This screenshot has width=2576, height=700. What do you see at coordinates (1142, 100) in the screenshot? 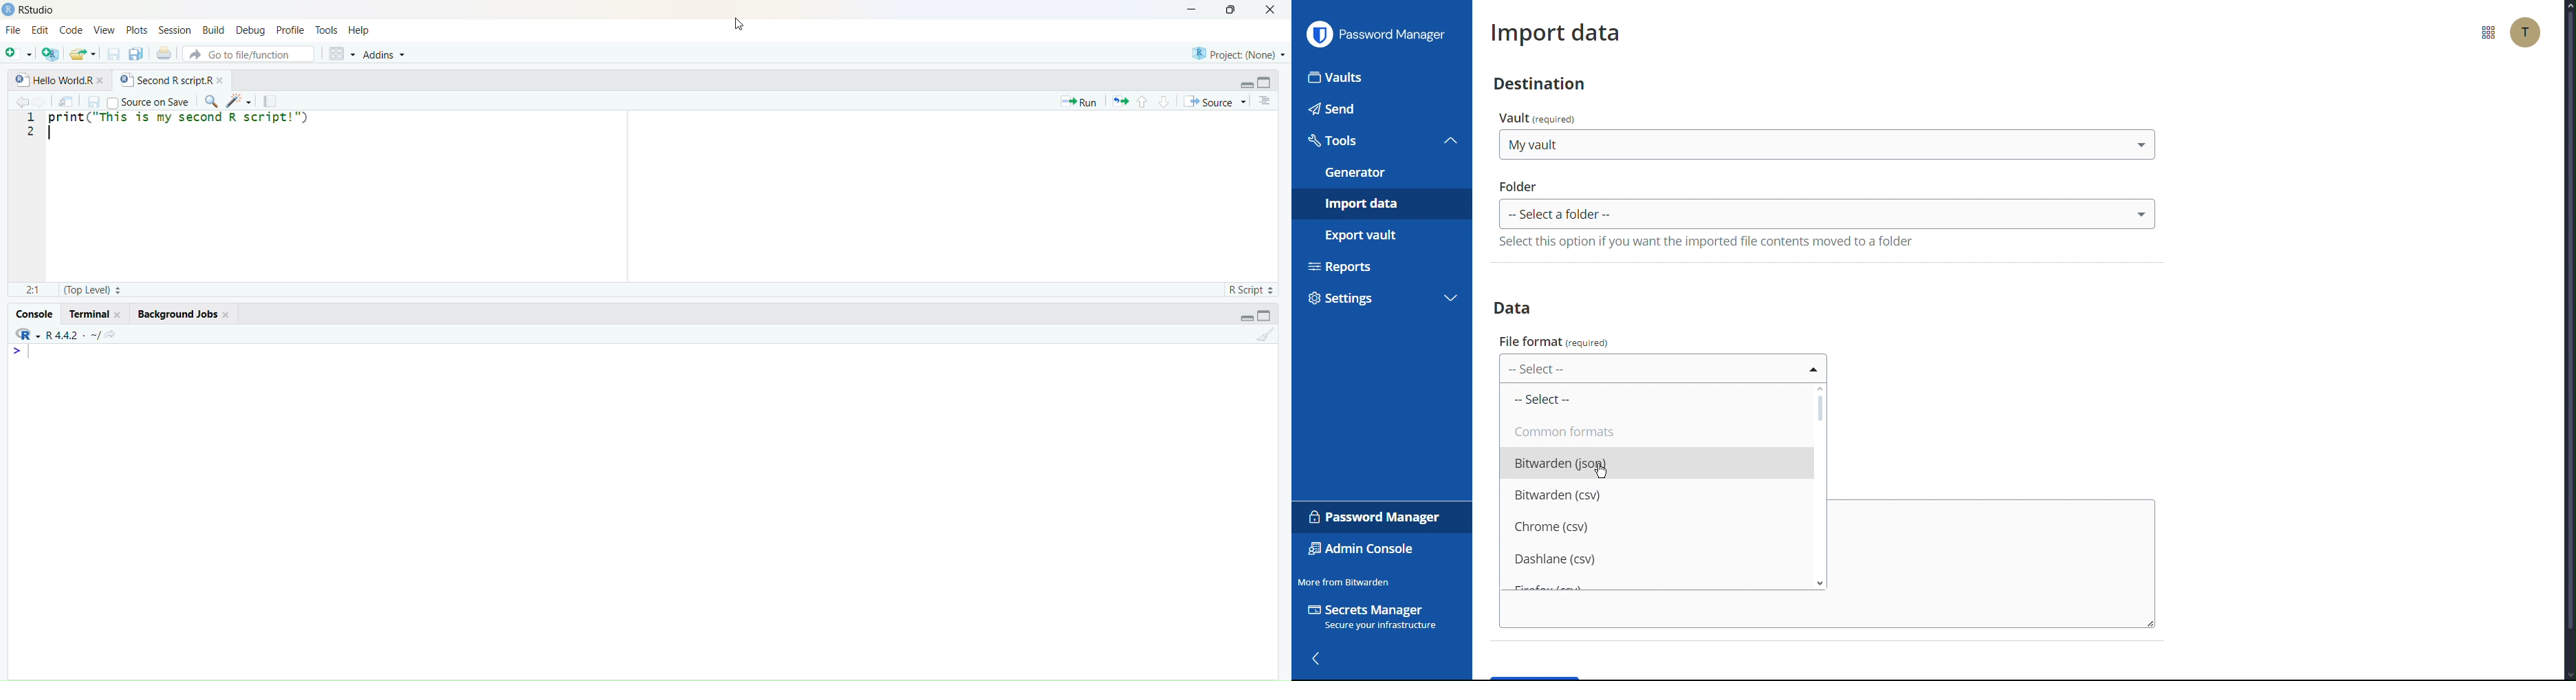
I see `Go to previous section/chunk (Ctrl + PgUp)` at bounding box center [1142, 100].